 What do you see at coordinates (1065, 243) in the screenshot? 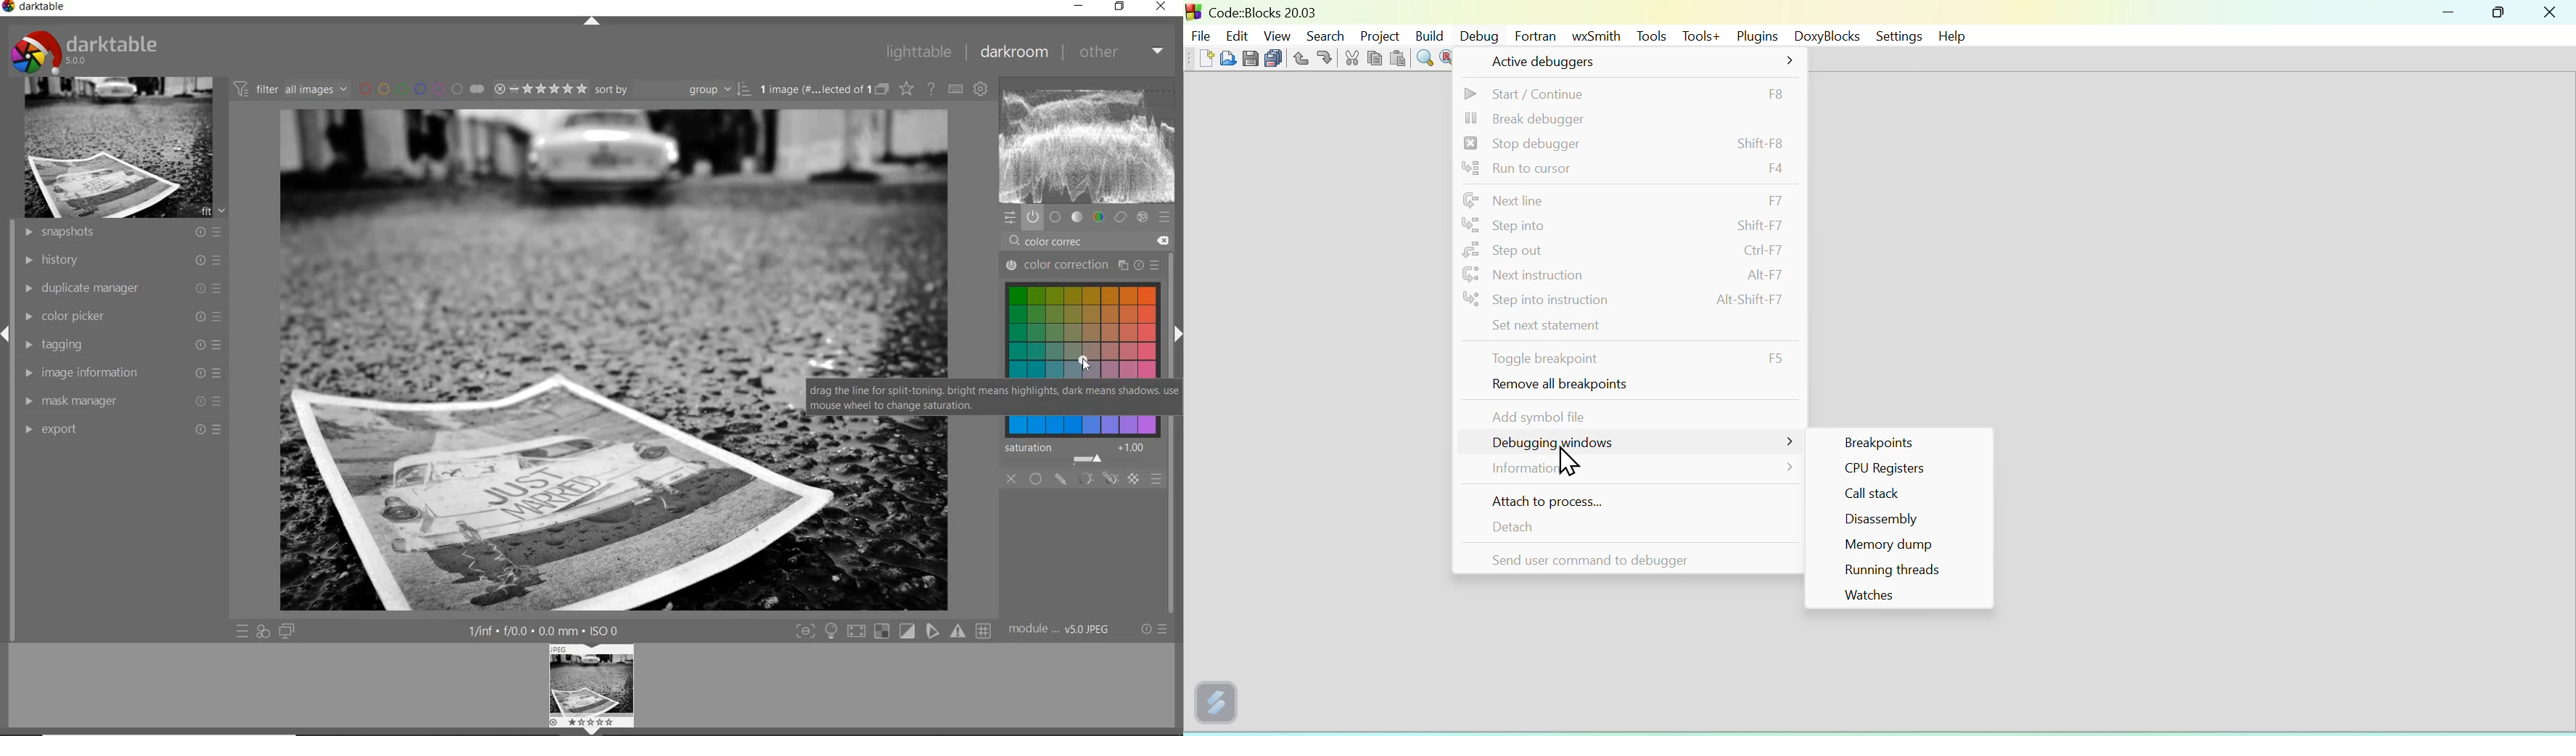
I see `color correc` at bounding box center [1065, 243].